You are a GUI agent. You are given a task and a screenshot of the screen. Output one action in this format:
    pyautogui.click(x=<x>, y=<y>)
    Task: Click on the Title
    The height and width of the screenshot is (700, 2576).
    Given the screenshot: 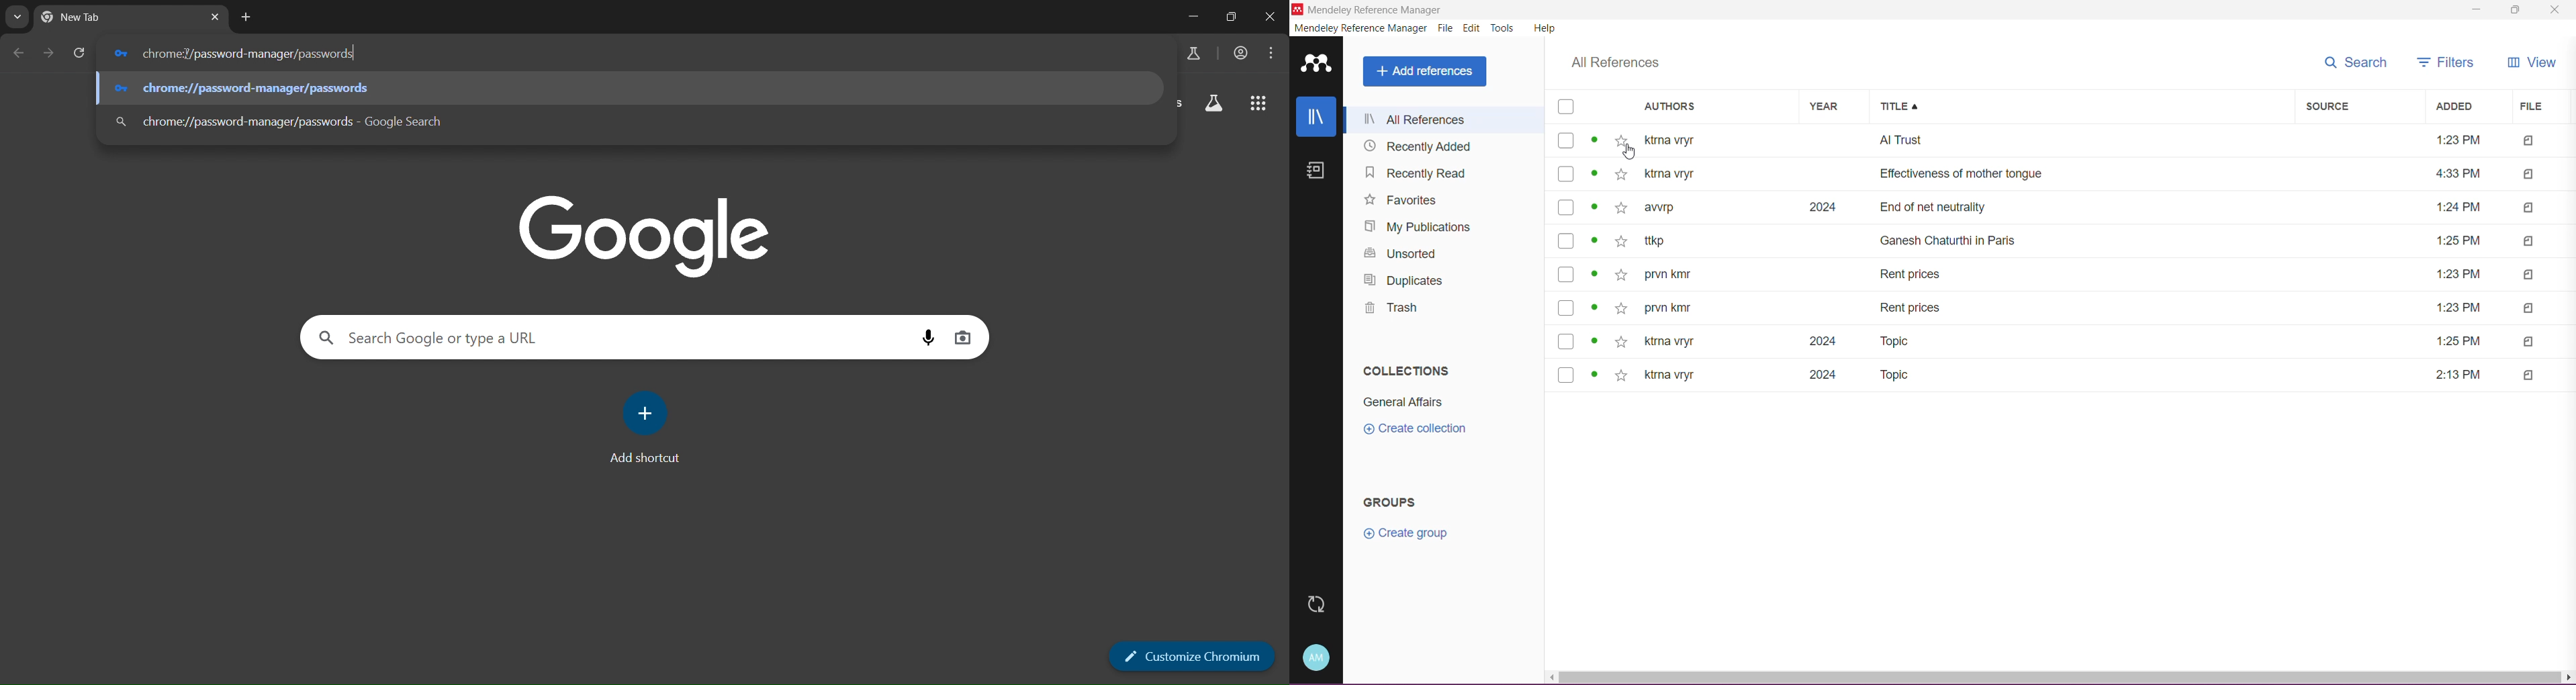 What is the action you would take?
    pyautogui.click(x=2083, y=107)
    